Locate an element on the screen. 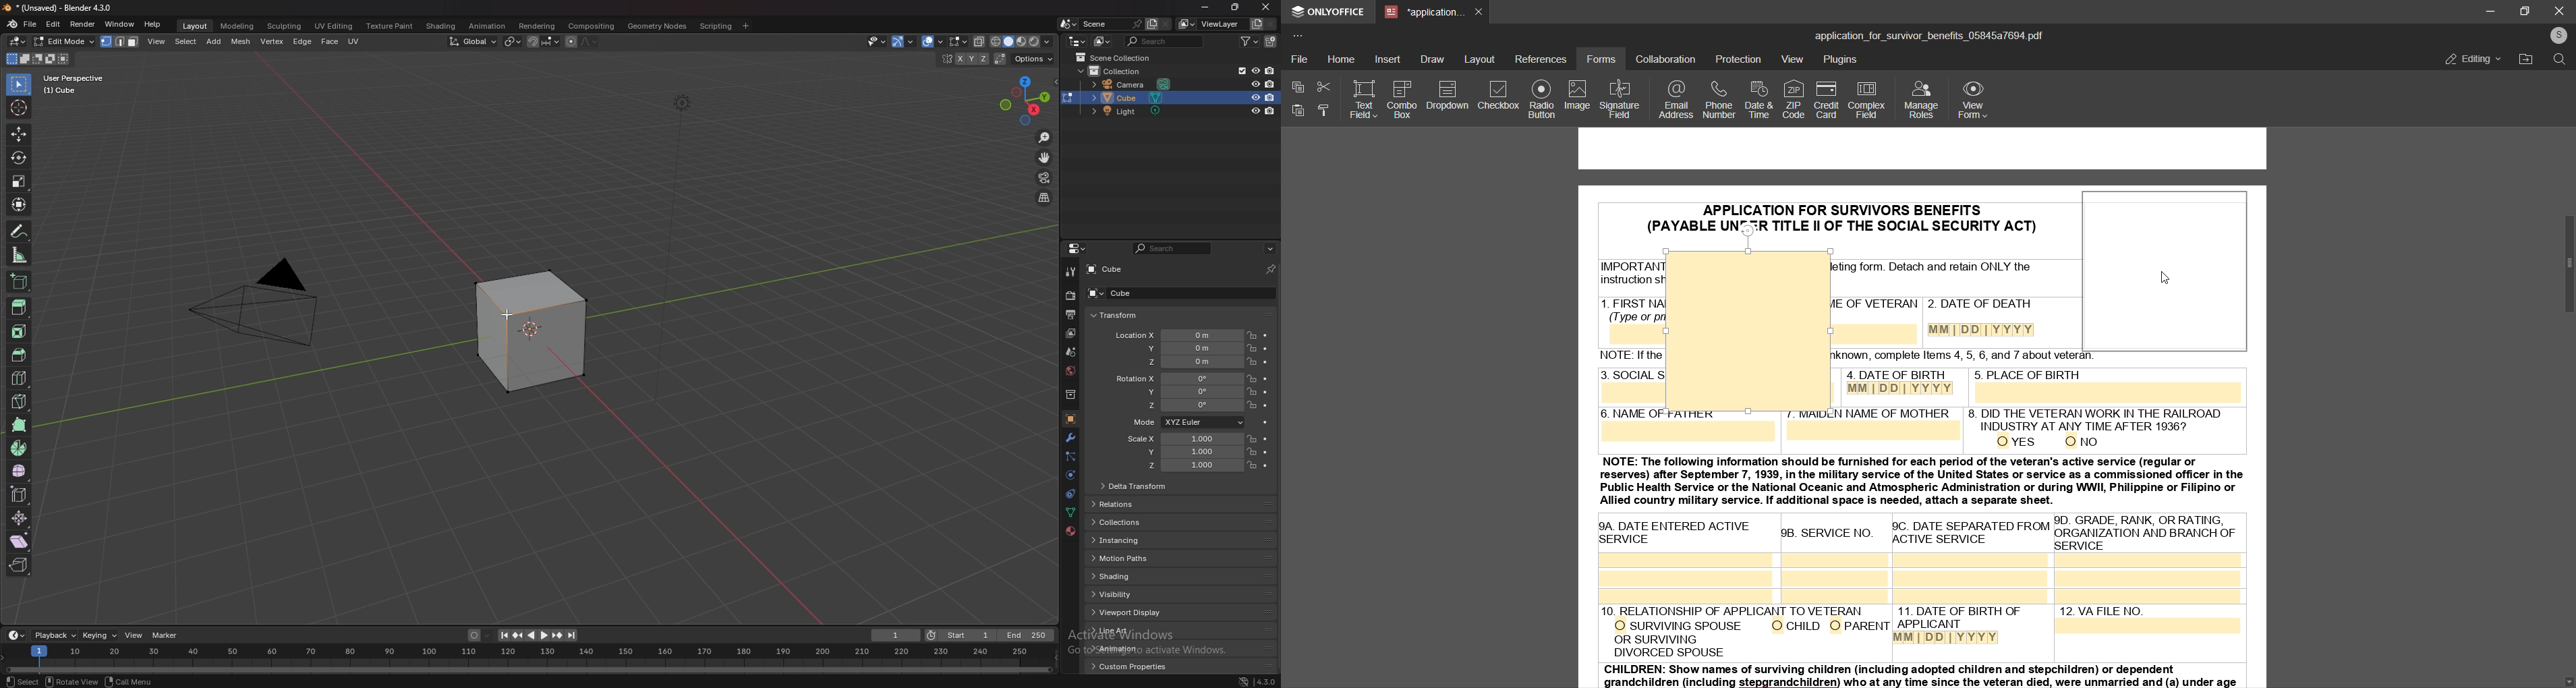  editor type is located at coordinates (18, 41).